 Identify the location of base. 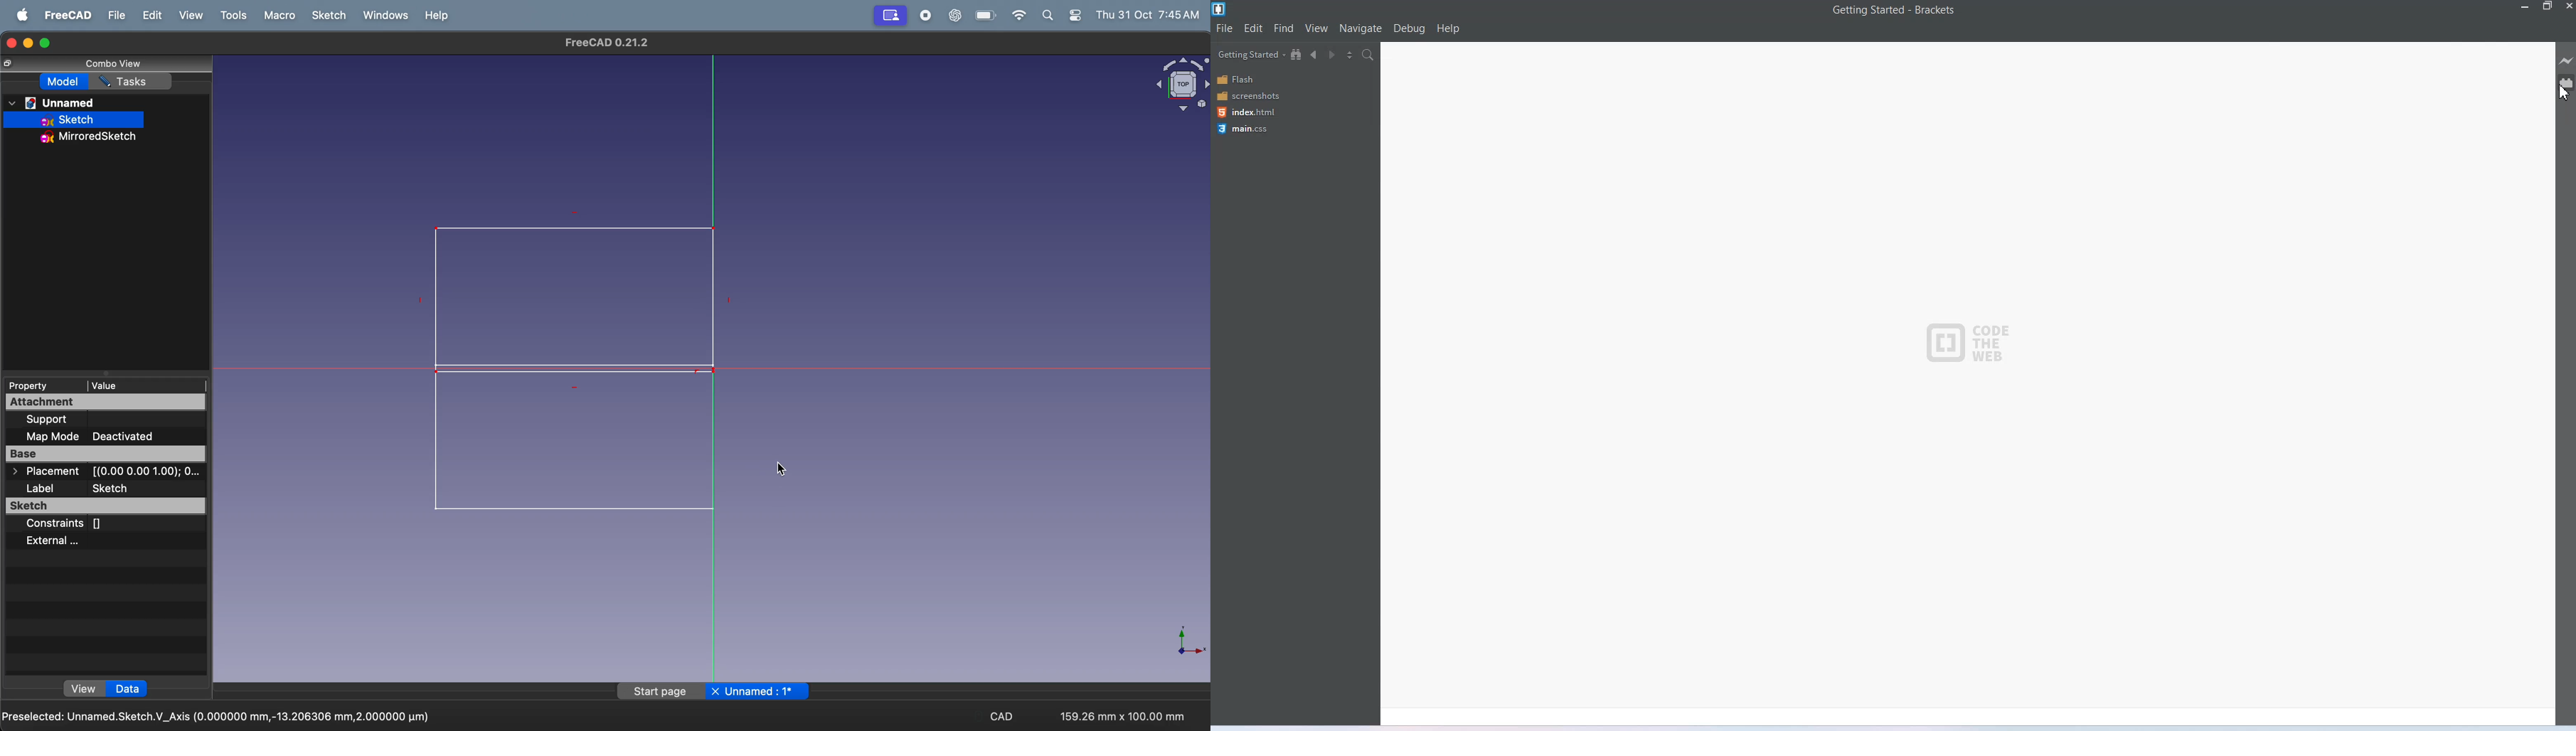
(106, 453).